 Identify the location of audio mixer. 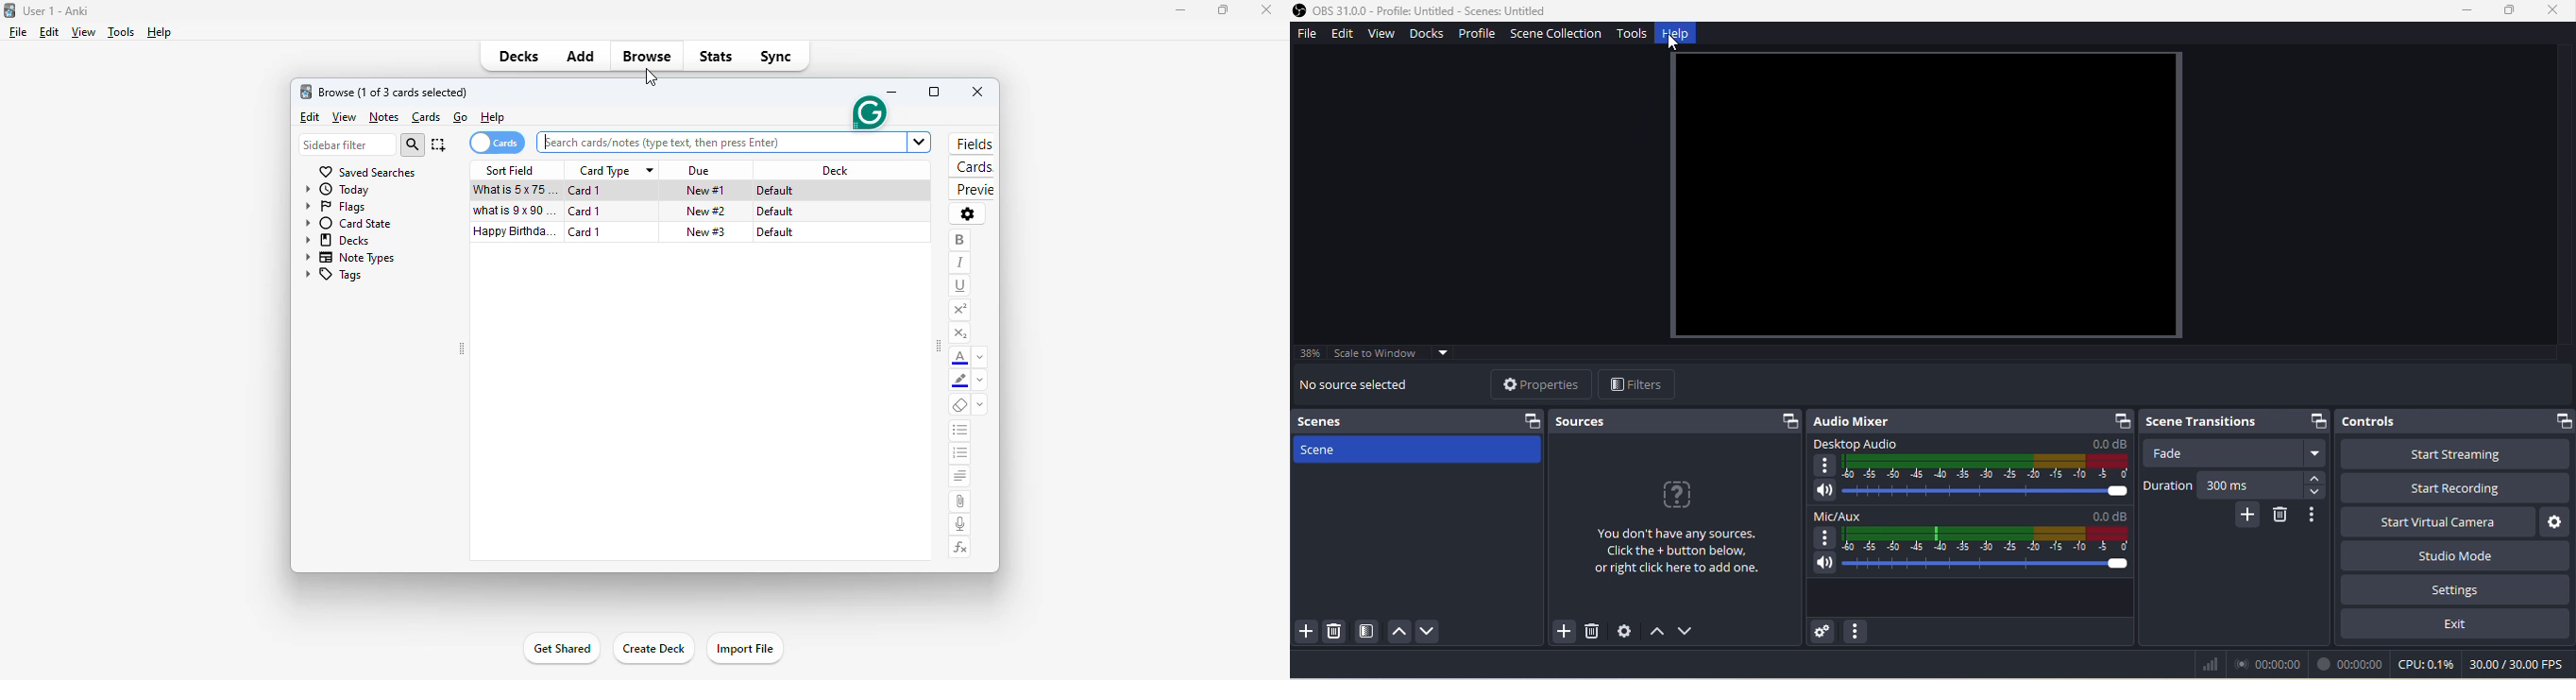
(1972, 422).